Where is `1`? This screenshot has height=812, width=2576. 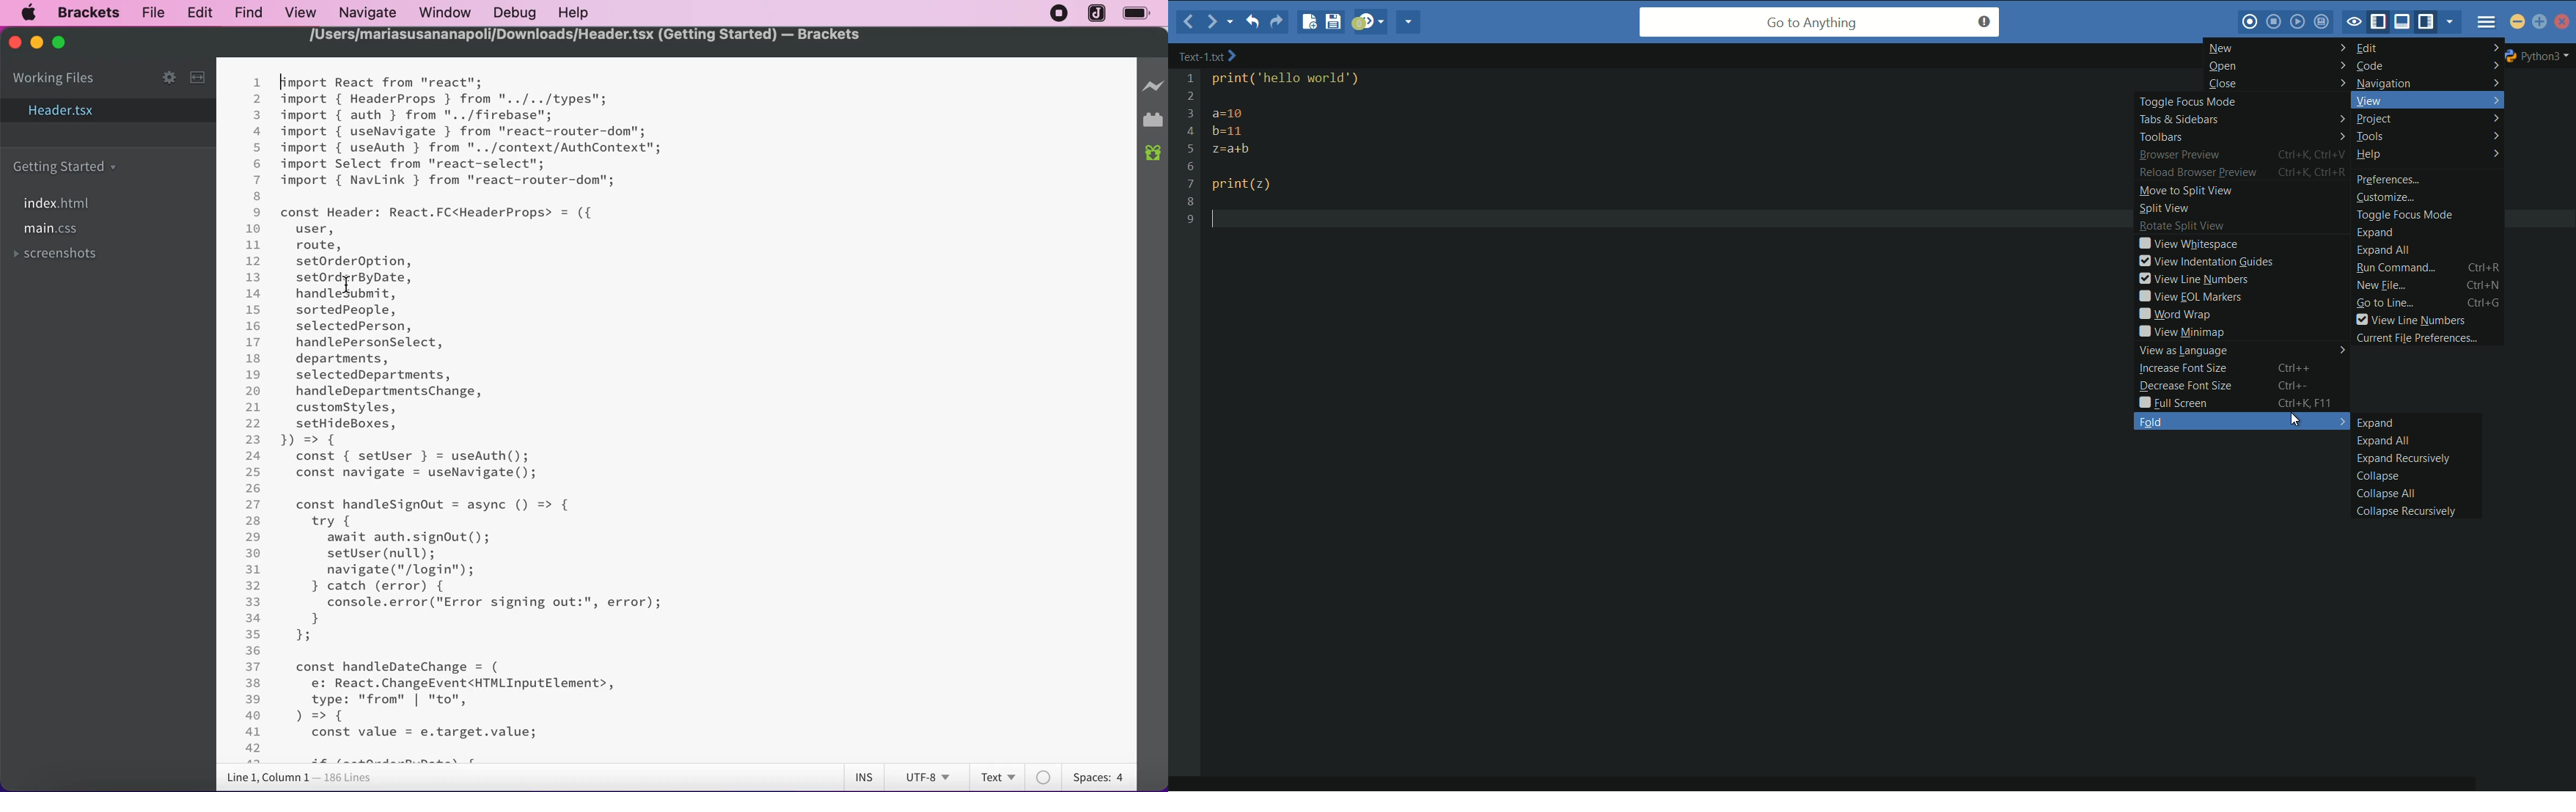 1 is located at coordinates (256, 82).